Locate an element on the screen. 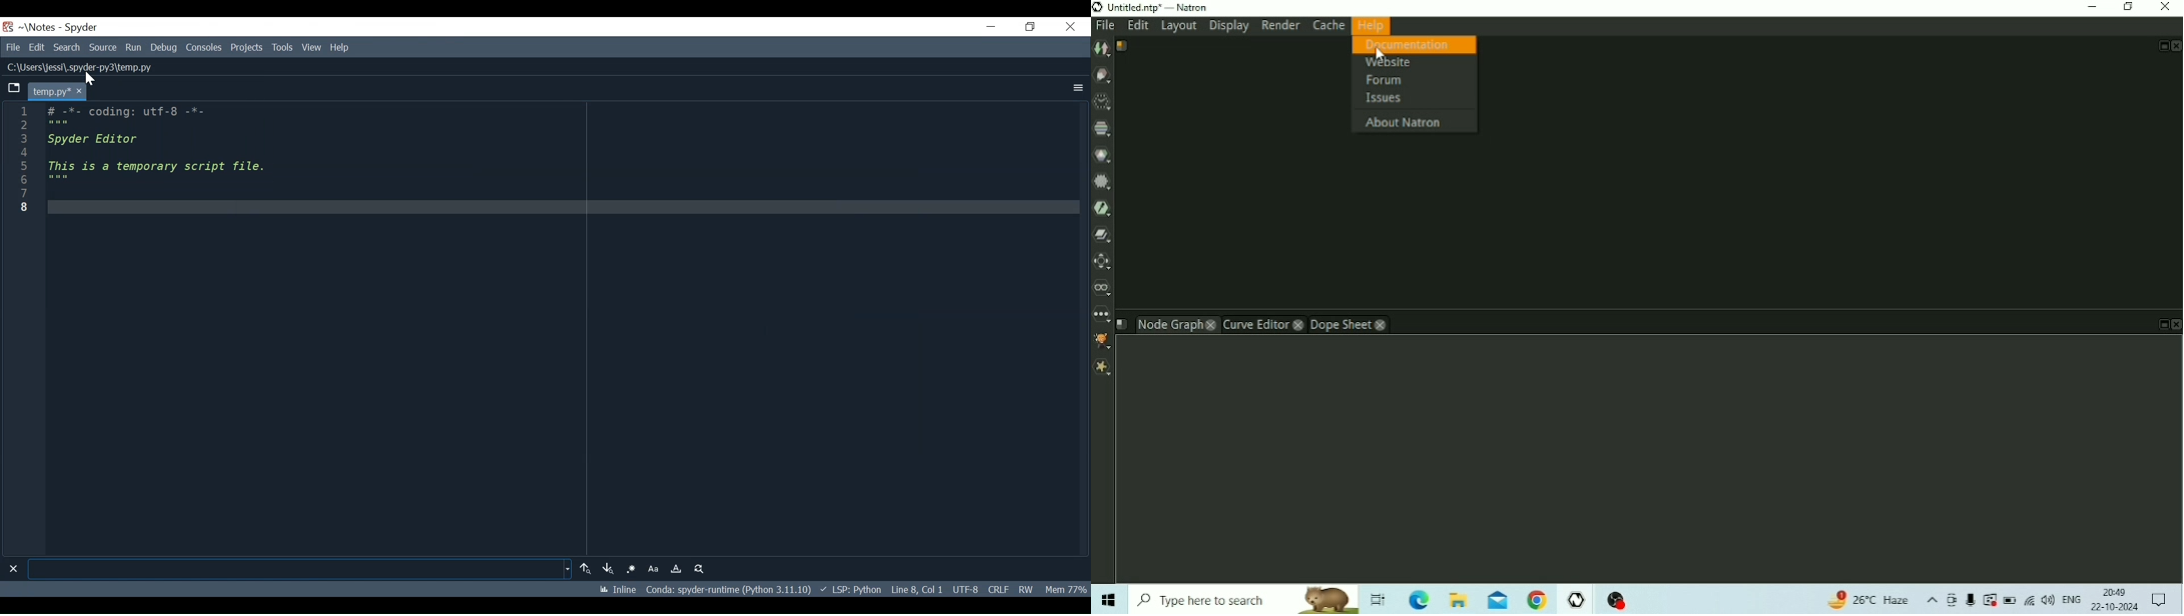 This screenshot has height=616, width=2184. Find Previous is located at coordinates (585, 569).